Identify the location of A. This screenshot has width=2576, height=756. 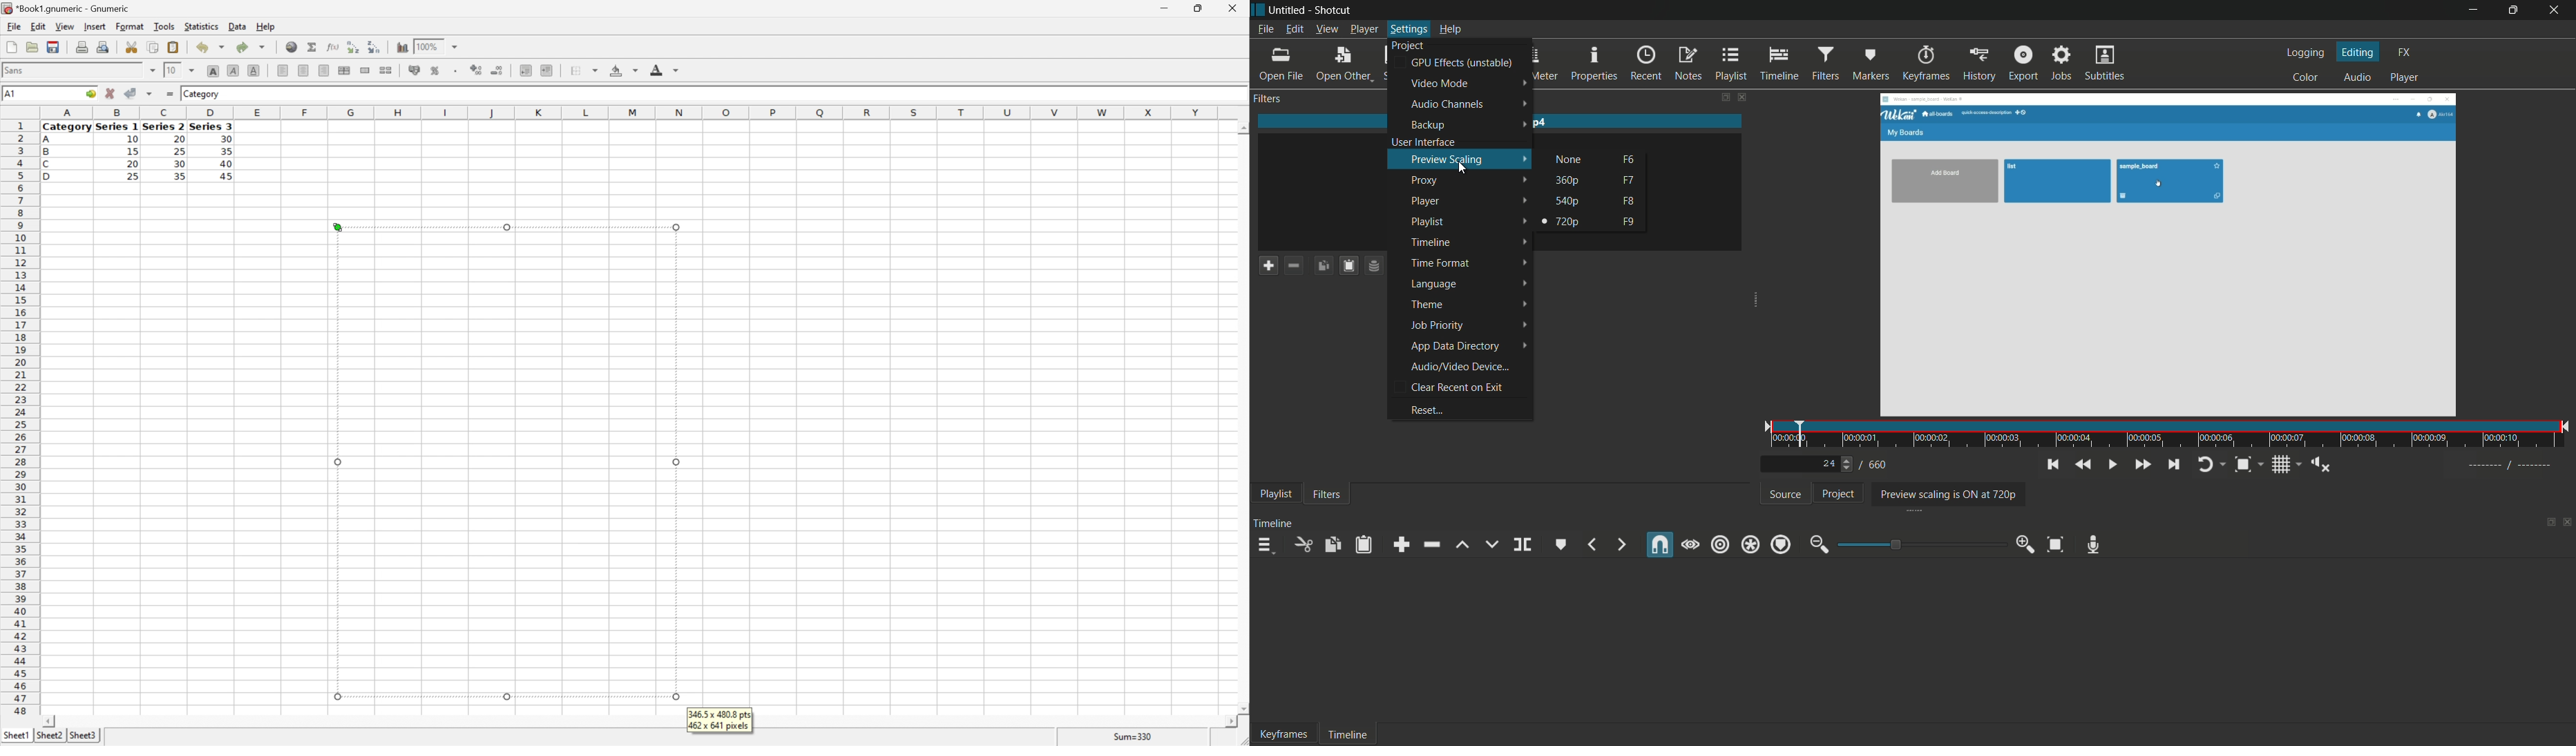
(48, 141).